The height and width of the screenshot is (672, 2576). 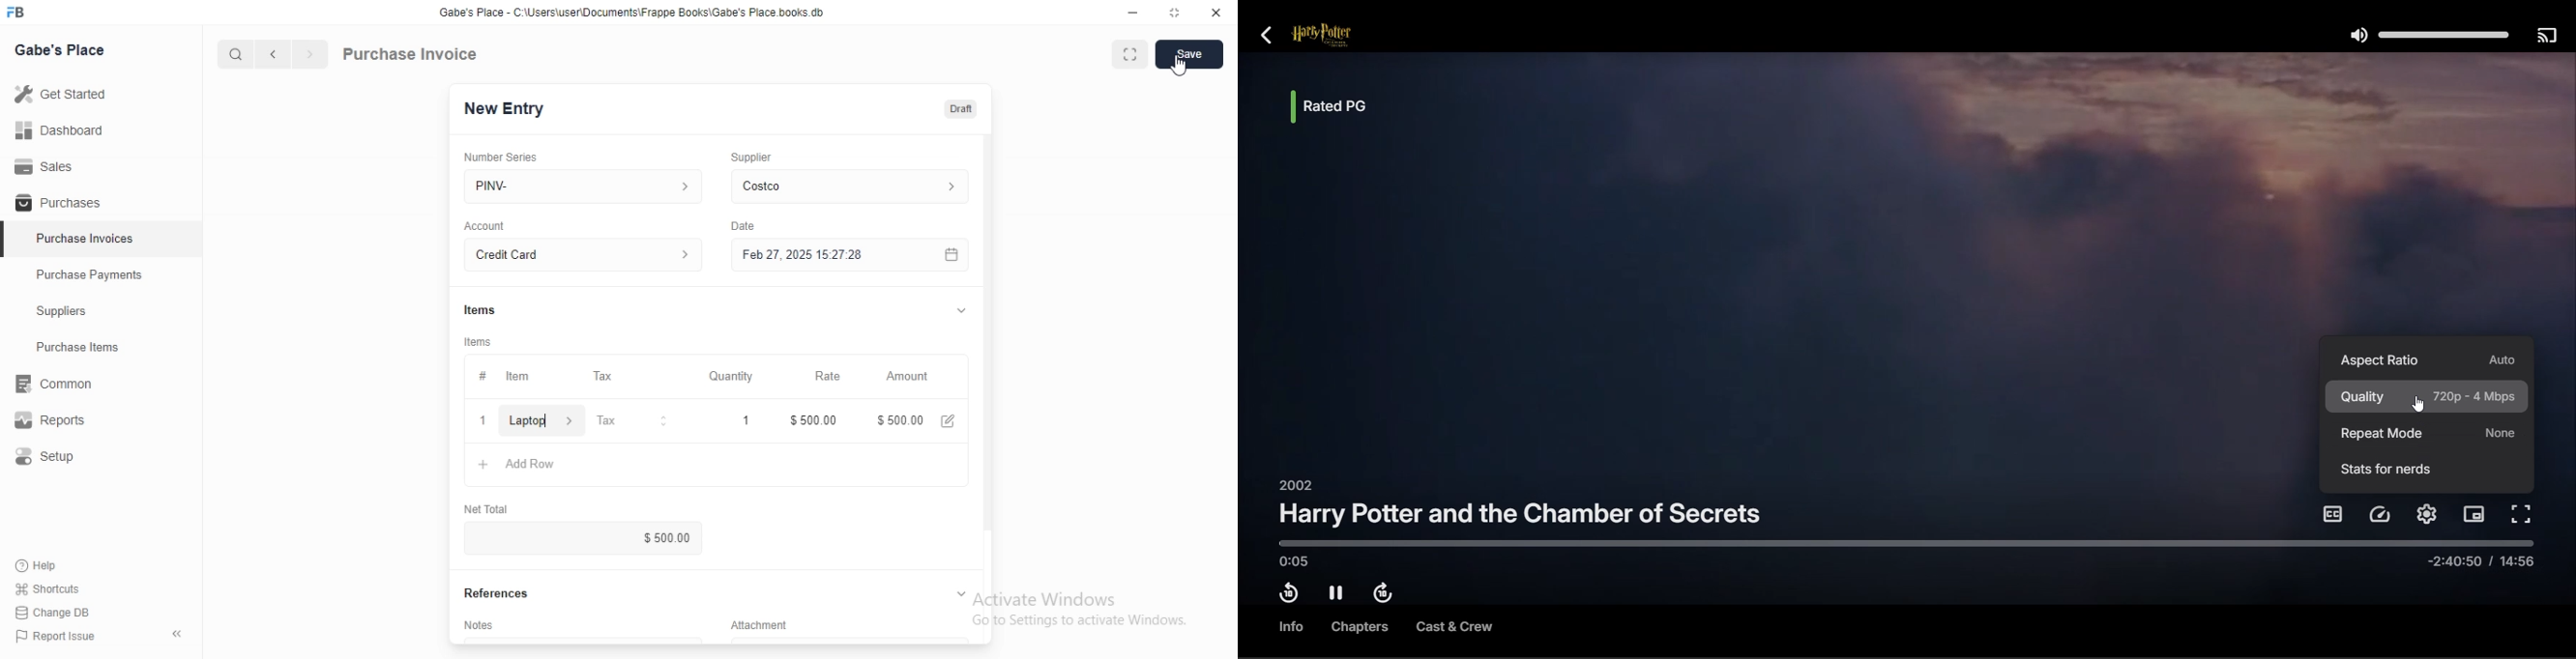 I want to click on cursor, so click(x=2418, y=404).